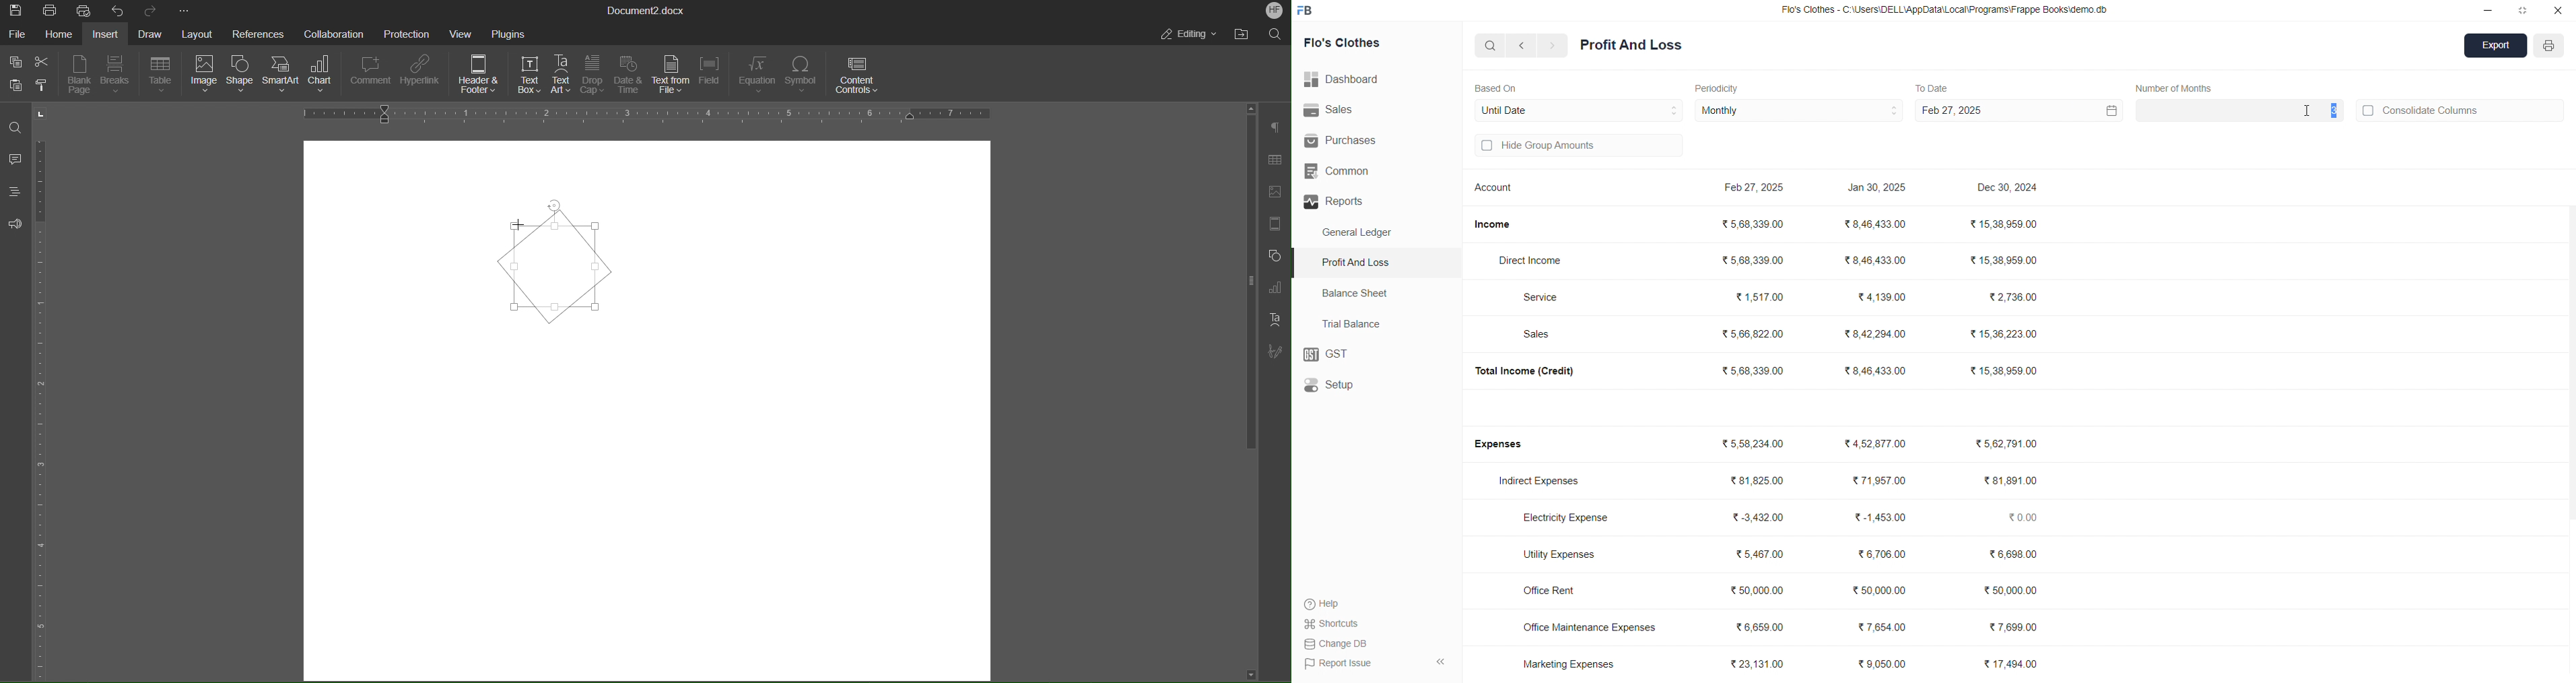 The height and width of the screenshot is (700, 2576). Describe the element at coordinates (18, 32) in the screenshot. I see `File` at that location.